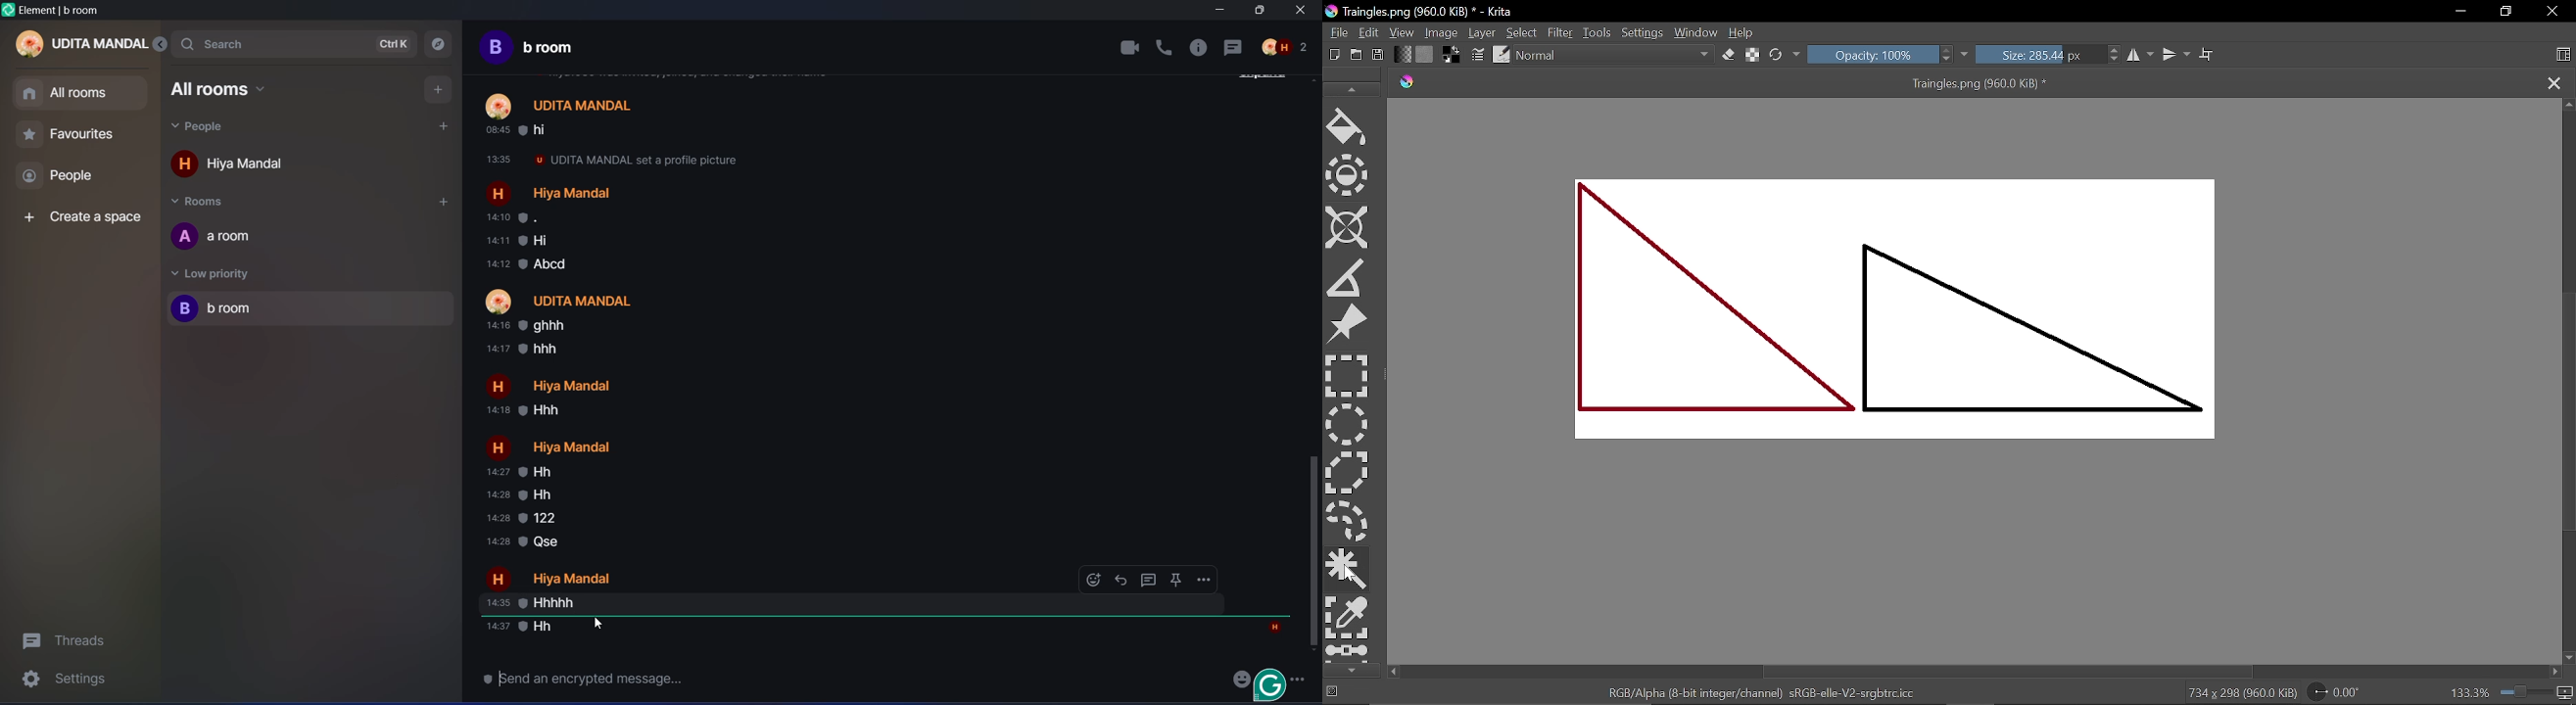 The height and width of the screenshot is (728, 2576). Describe the element at coordinates (1375, 55) in the screenshot. I see `Save` at that location.